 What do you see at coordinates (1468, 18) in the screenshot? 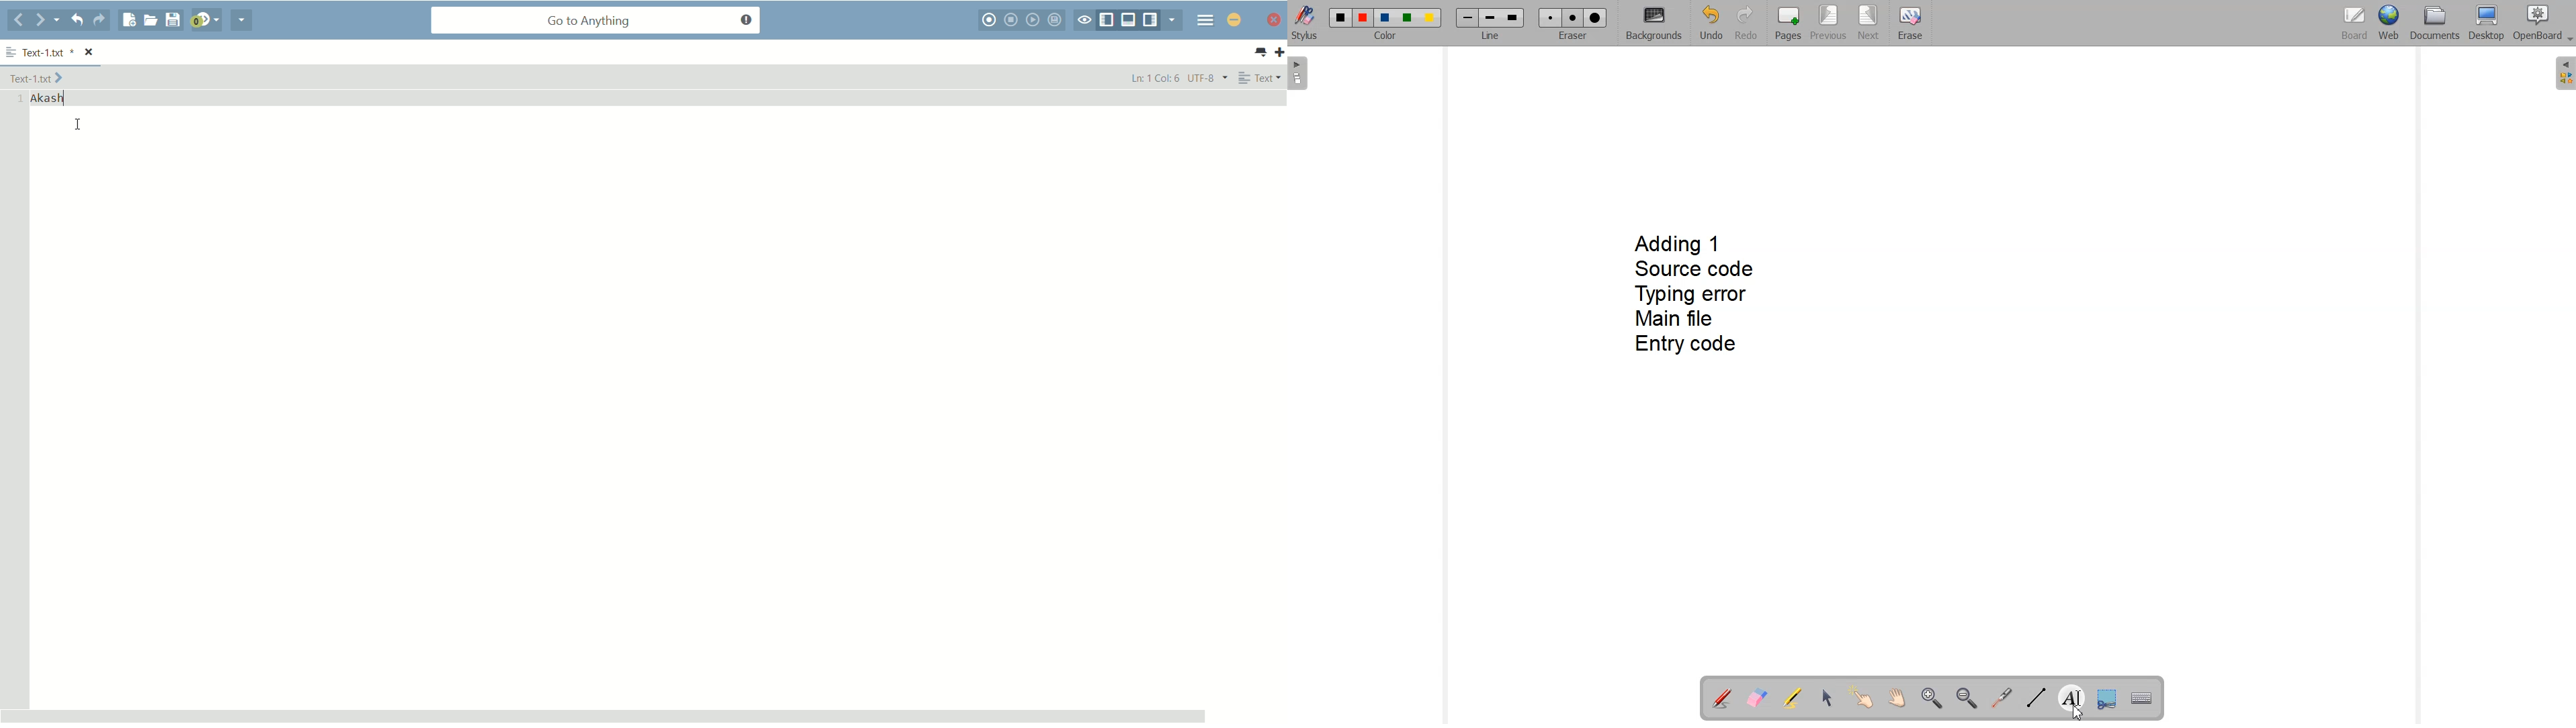
I see `Small line` at bounding box center [1468, 18].